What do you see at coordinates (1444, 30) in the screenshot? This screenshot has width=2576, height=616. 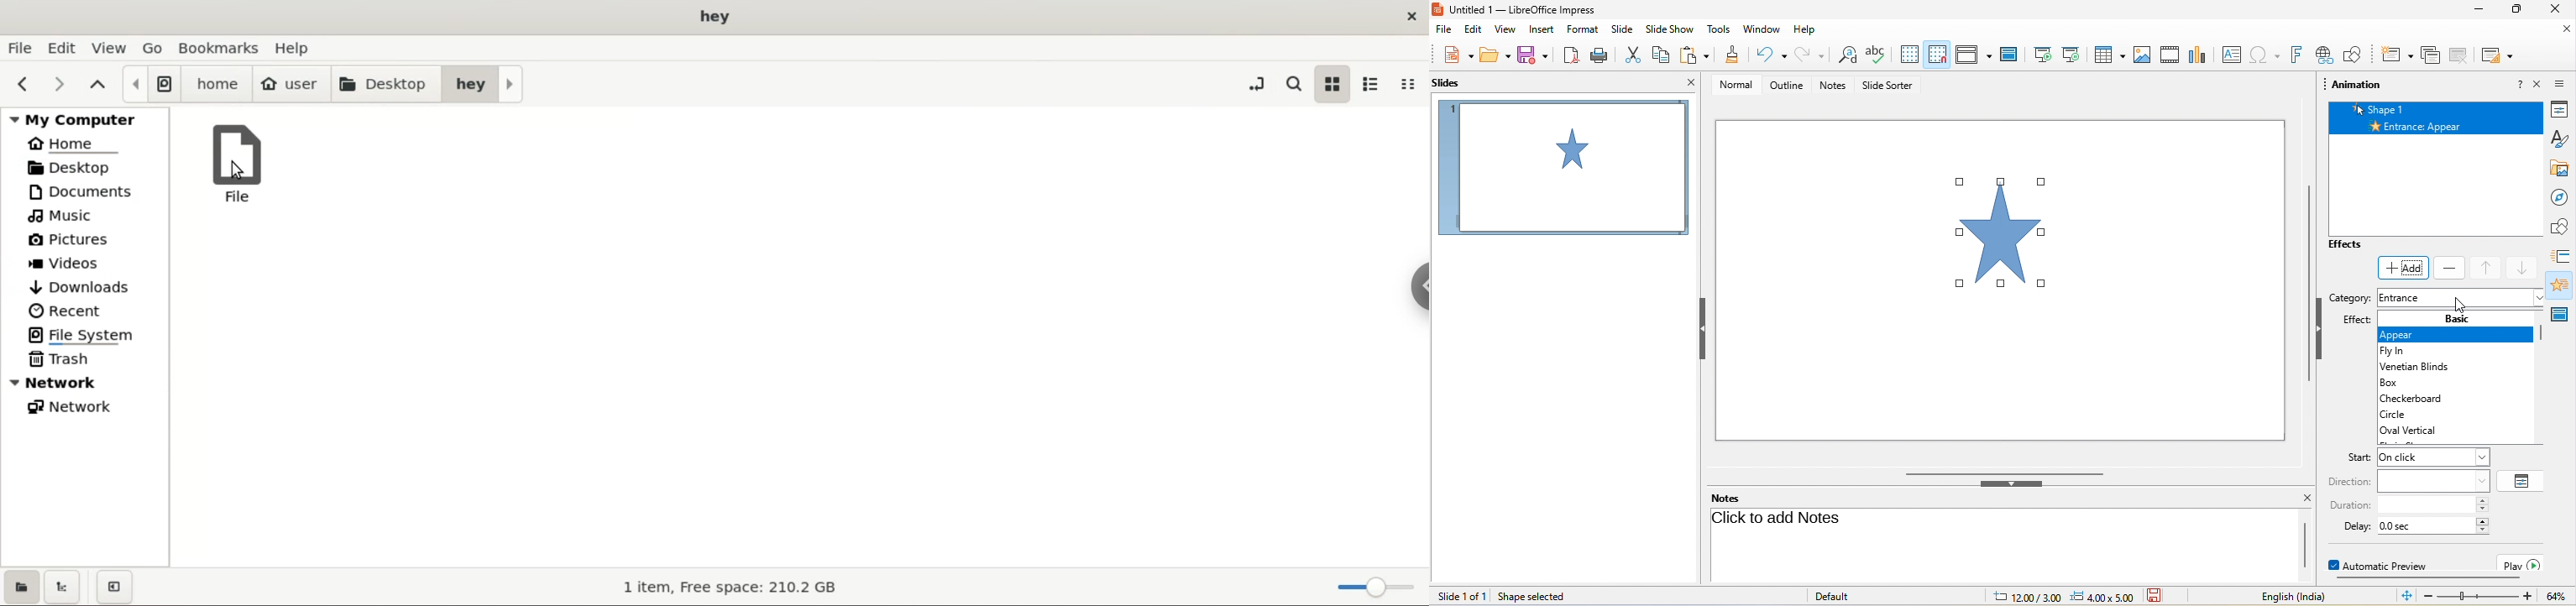 I see `file` at bounding box center [1444, 30].